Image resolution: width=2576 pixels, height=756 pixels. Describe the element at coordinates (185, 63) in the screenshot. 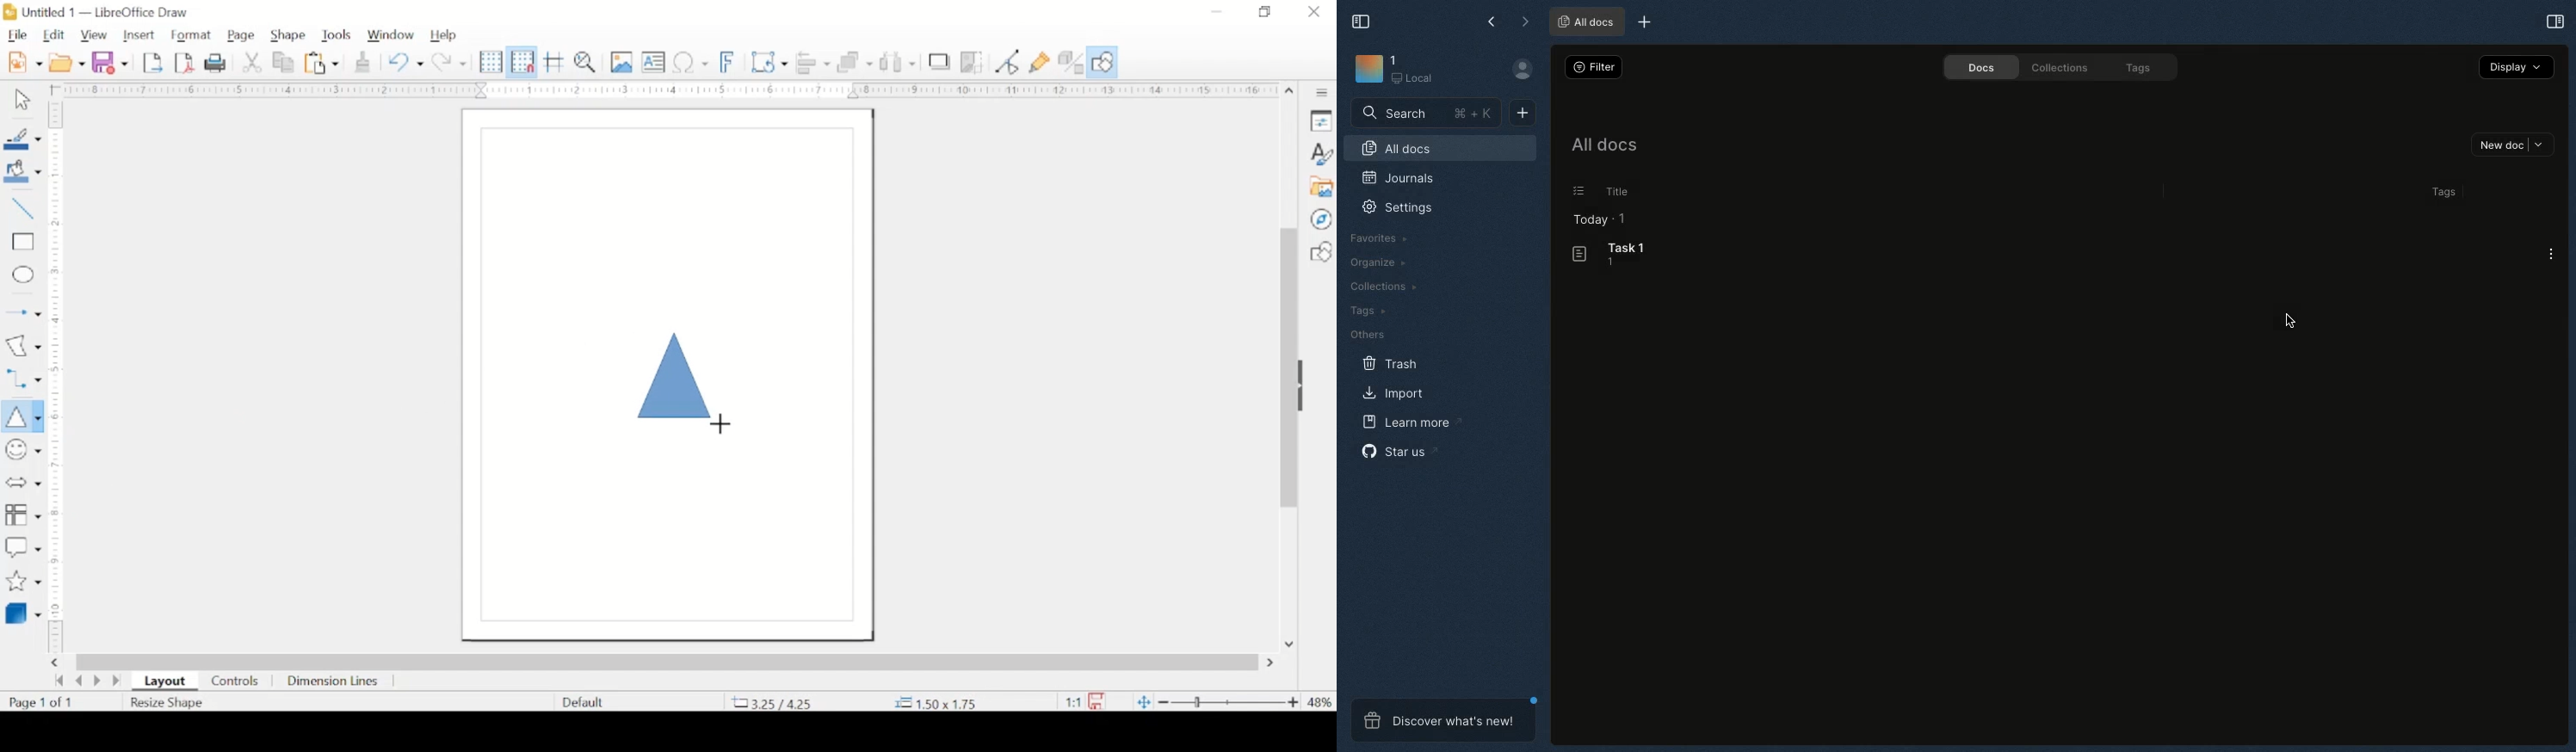

I see `export directly as pdf` at that location.